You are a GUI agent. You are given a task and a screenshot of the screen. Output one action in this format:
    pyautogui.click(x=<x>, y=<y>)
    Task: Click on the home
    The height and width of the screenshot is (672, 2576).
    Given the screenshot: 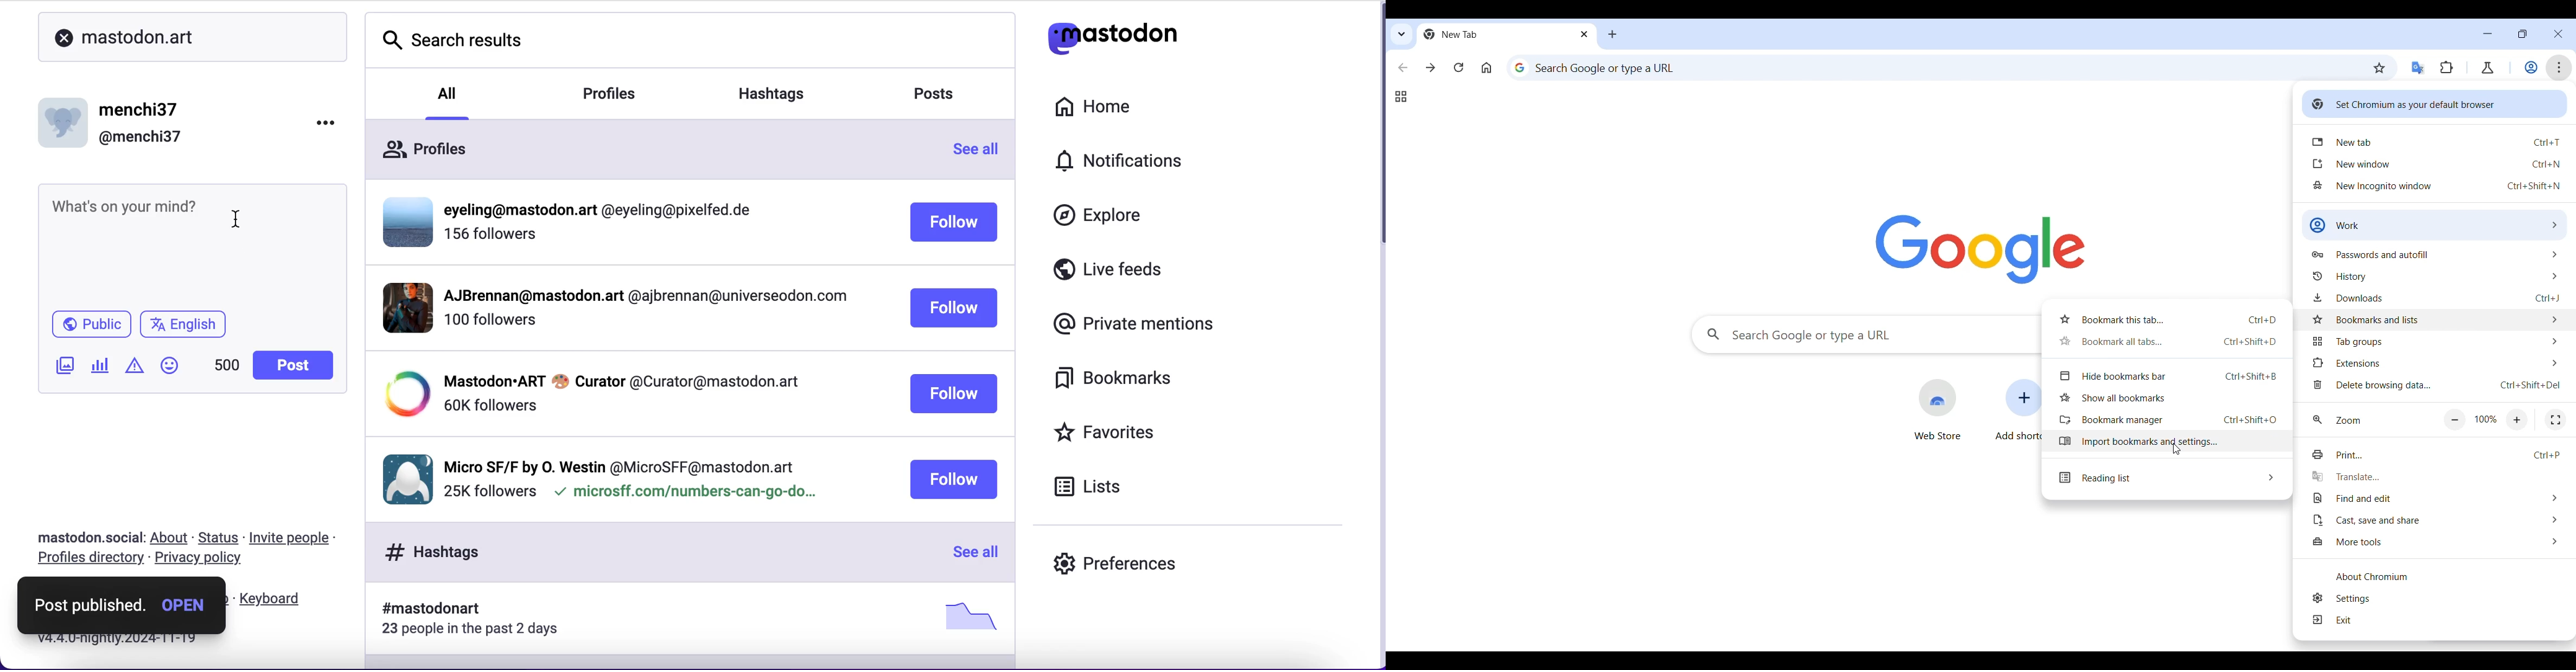 What is the action you would take?
    pyautogui.click(x=1107, y=108)
    